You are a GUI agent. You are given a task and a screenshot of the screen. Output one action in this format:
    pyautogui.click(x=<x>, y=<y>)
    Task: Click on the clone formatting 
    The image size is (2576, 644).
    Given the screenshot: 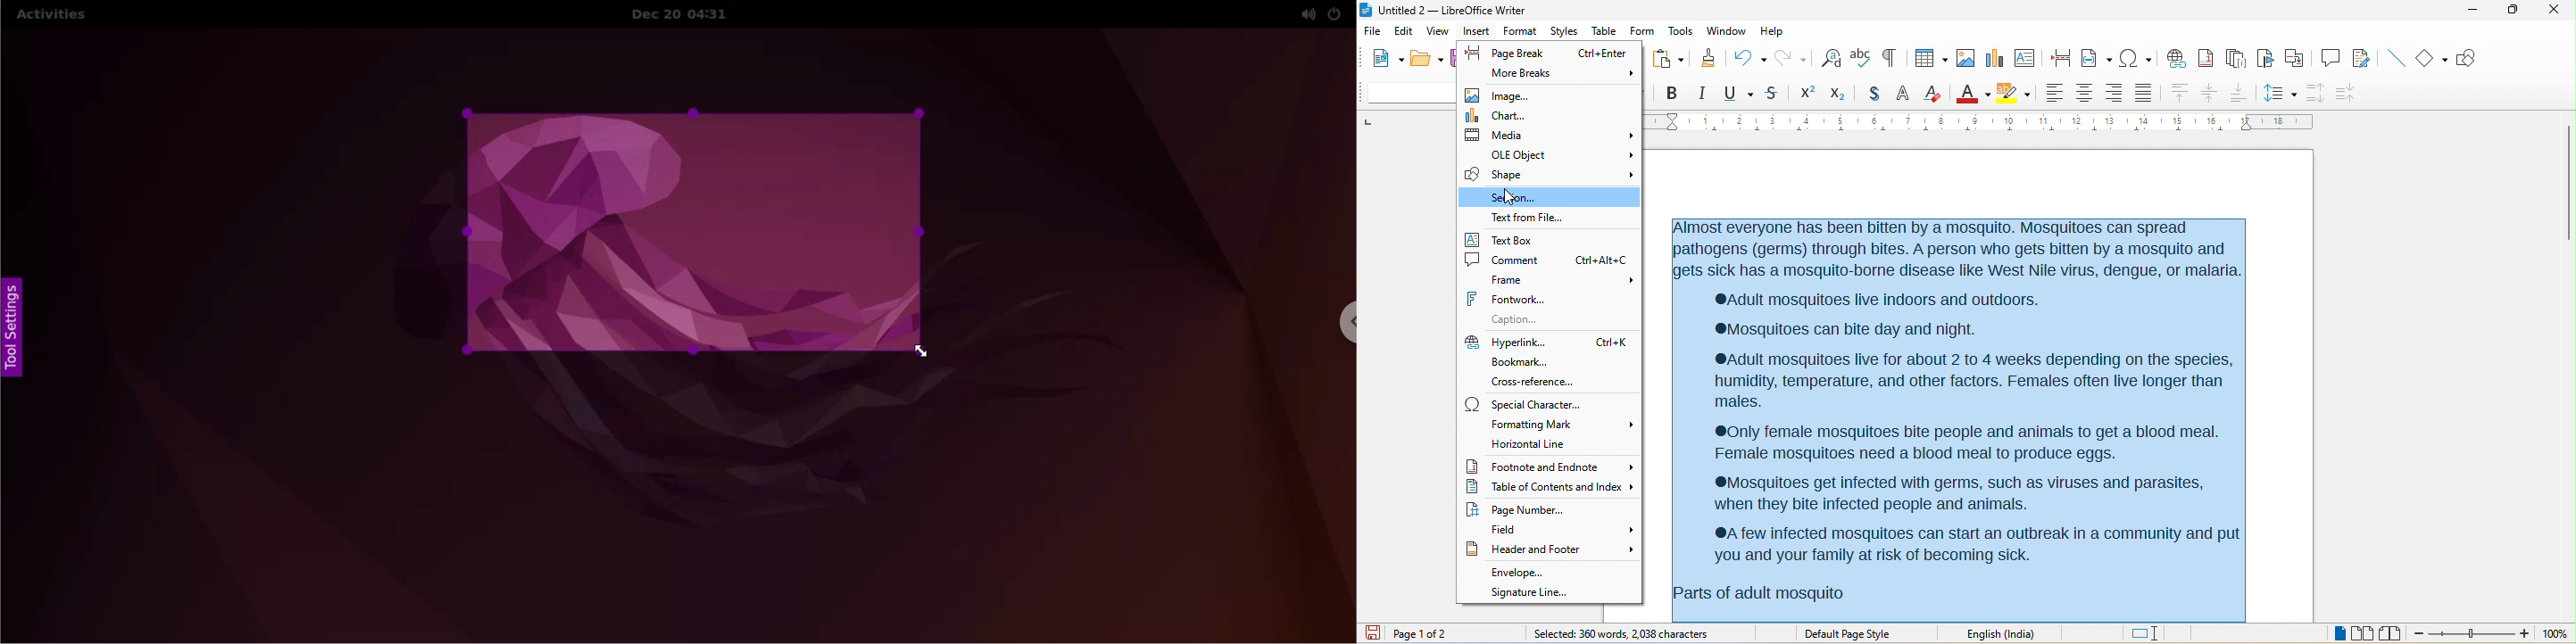 What is the action you would take?
    pyautogui.click(x=1706, y=58)
    